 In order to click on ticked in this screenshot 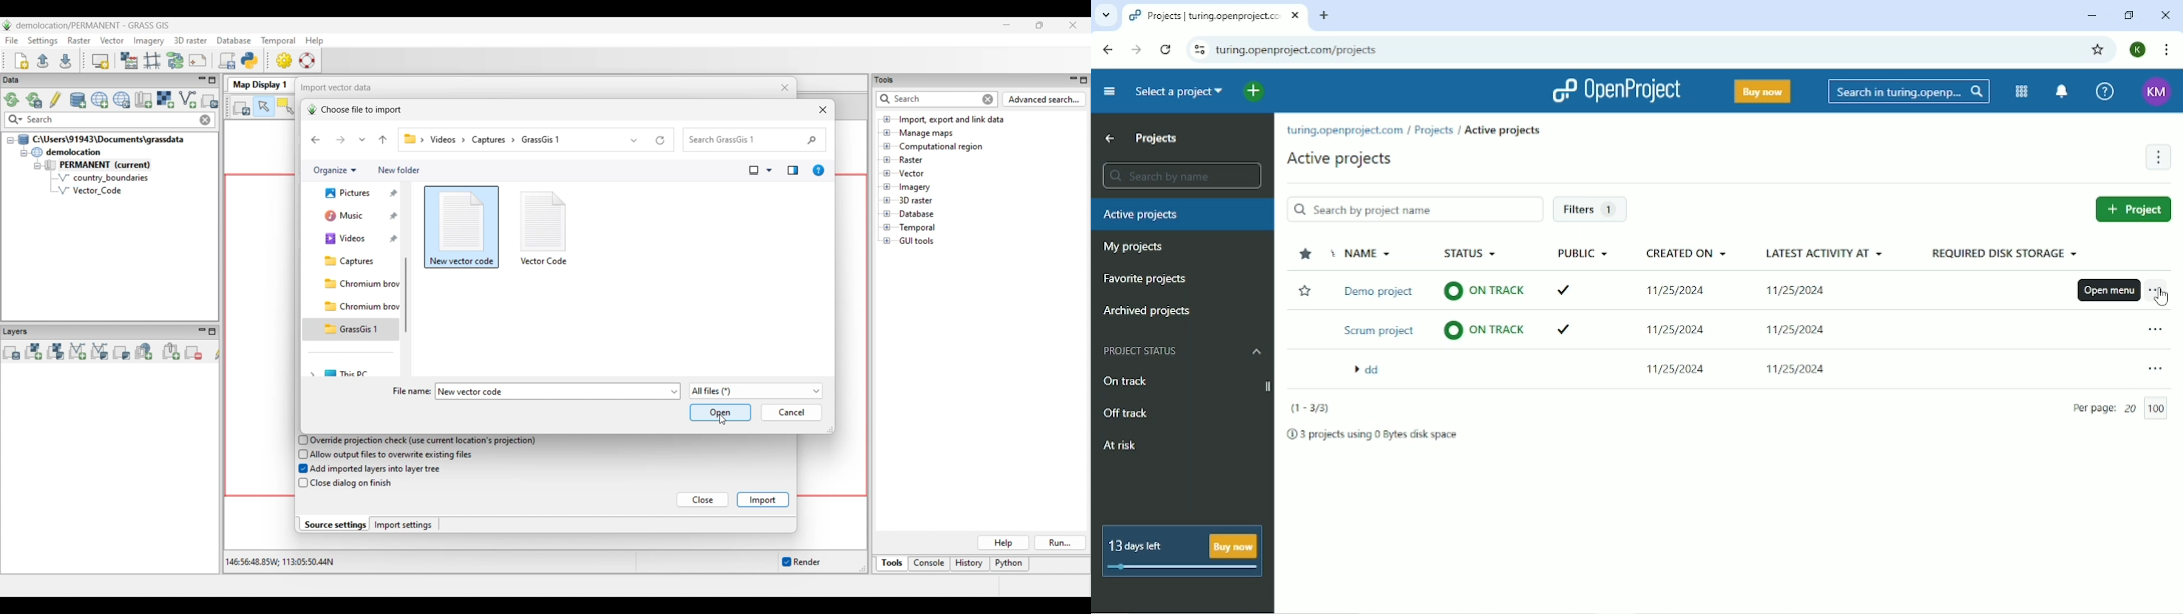, I will do `click(1571, 291)`.